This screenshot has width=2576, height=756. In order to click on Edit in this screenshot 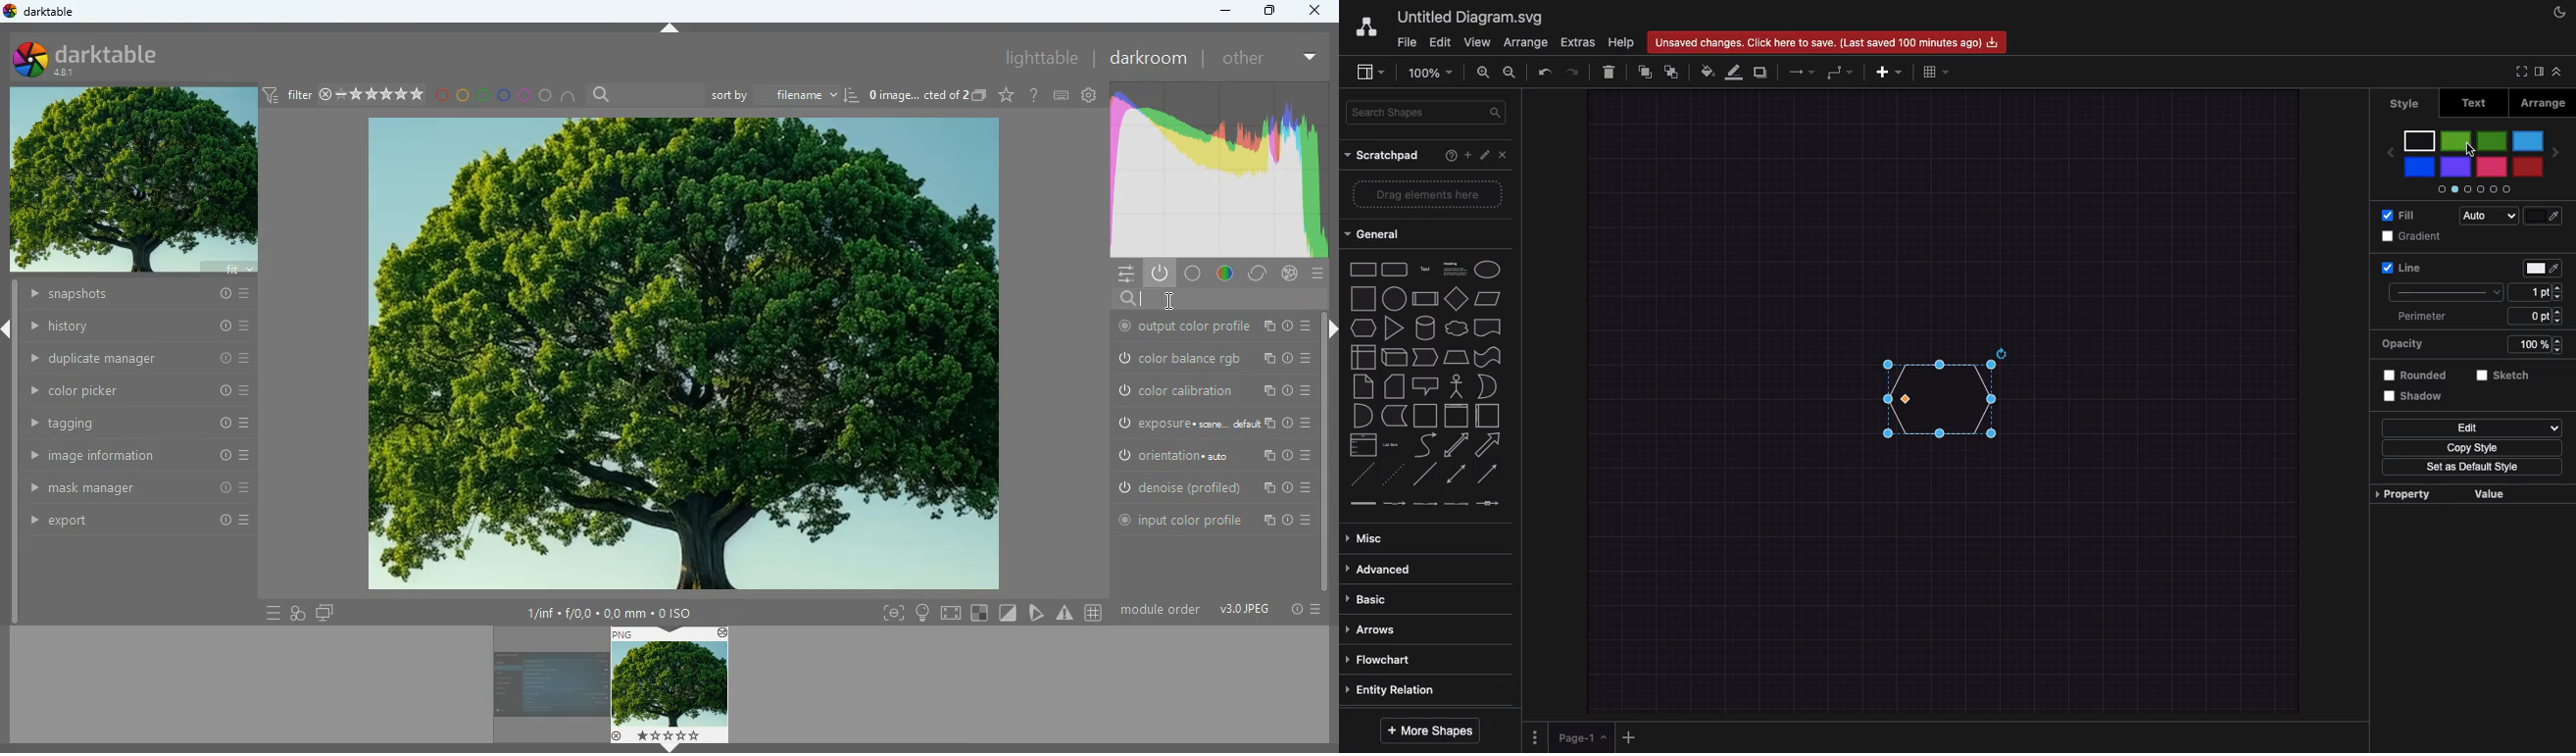, I will do `click(1441, 42)`.